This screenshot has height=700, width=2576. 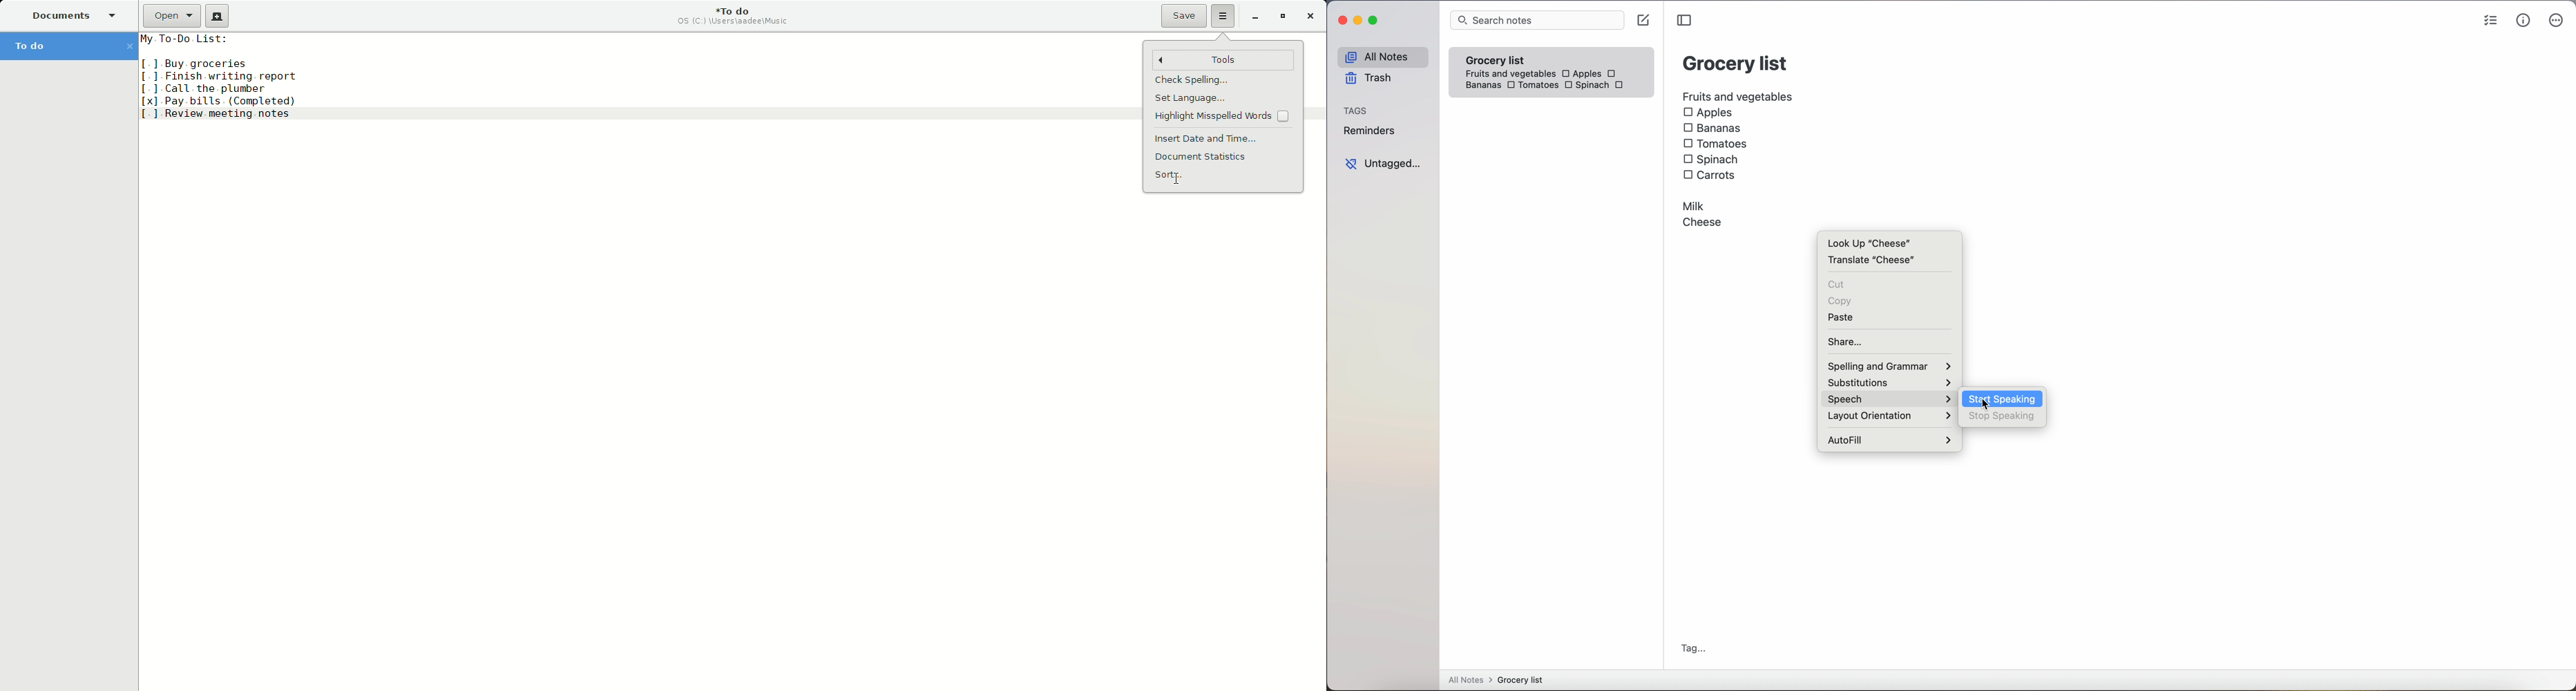 I want to click on Fruits and vegetables: Apples, Bananas, Tomatoes, Spinach, Carrots, Milk, Cheese, so click(x=1737, y=160).